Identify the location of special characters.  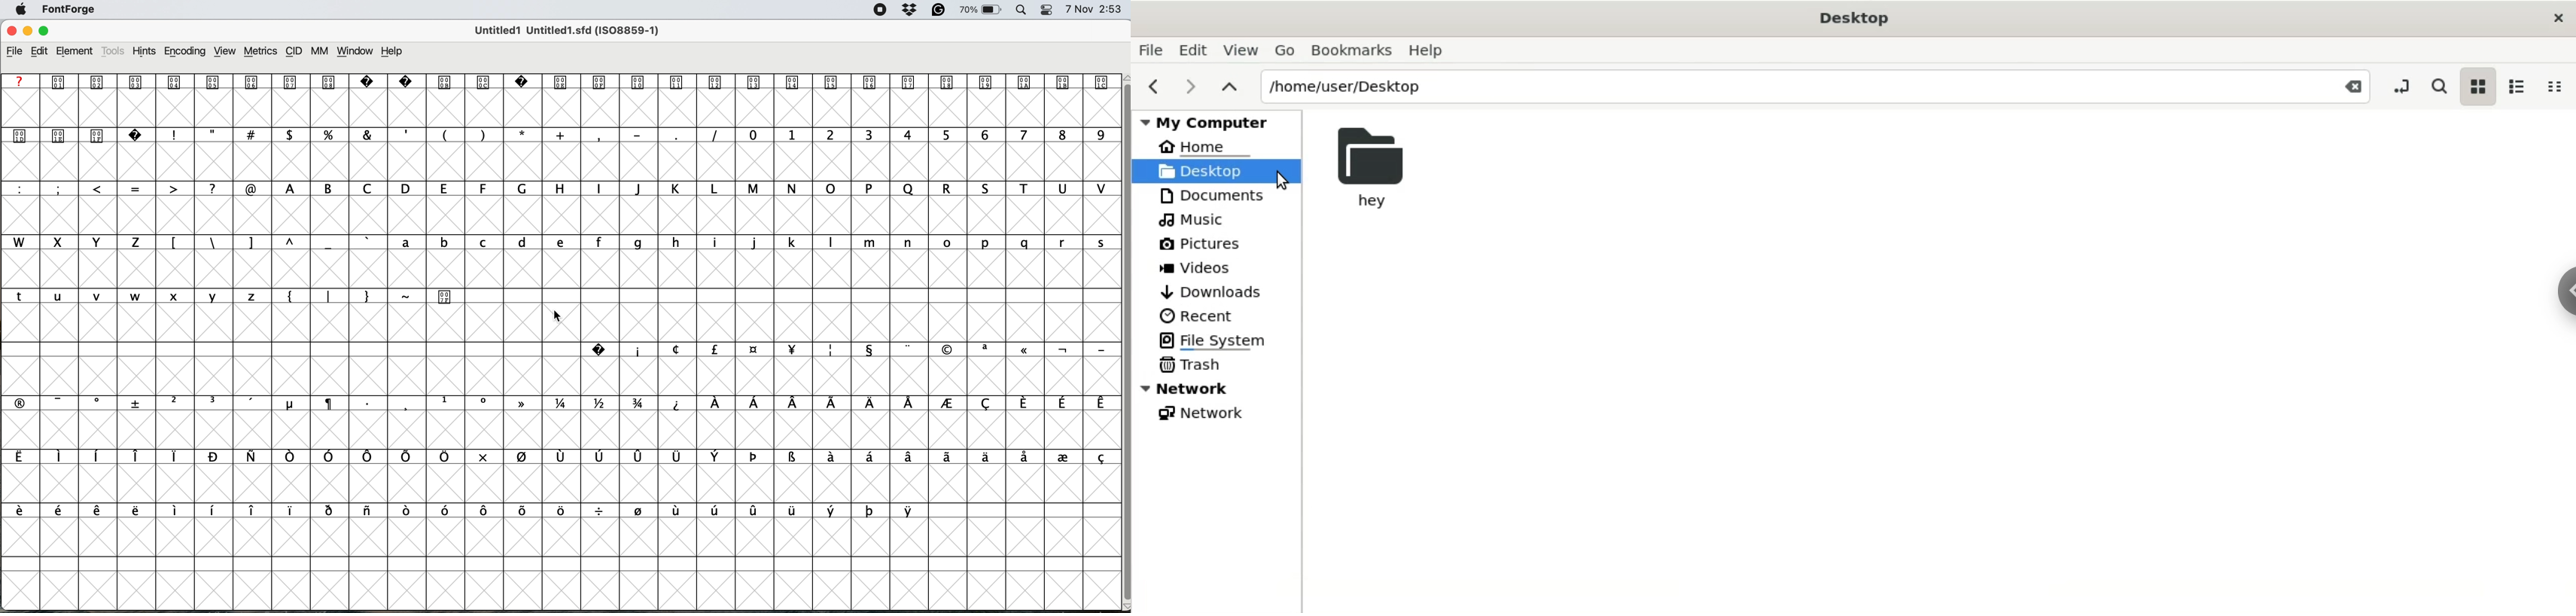
(272, 242).